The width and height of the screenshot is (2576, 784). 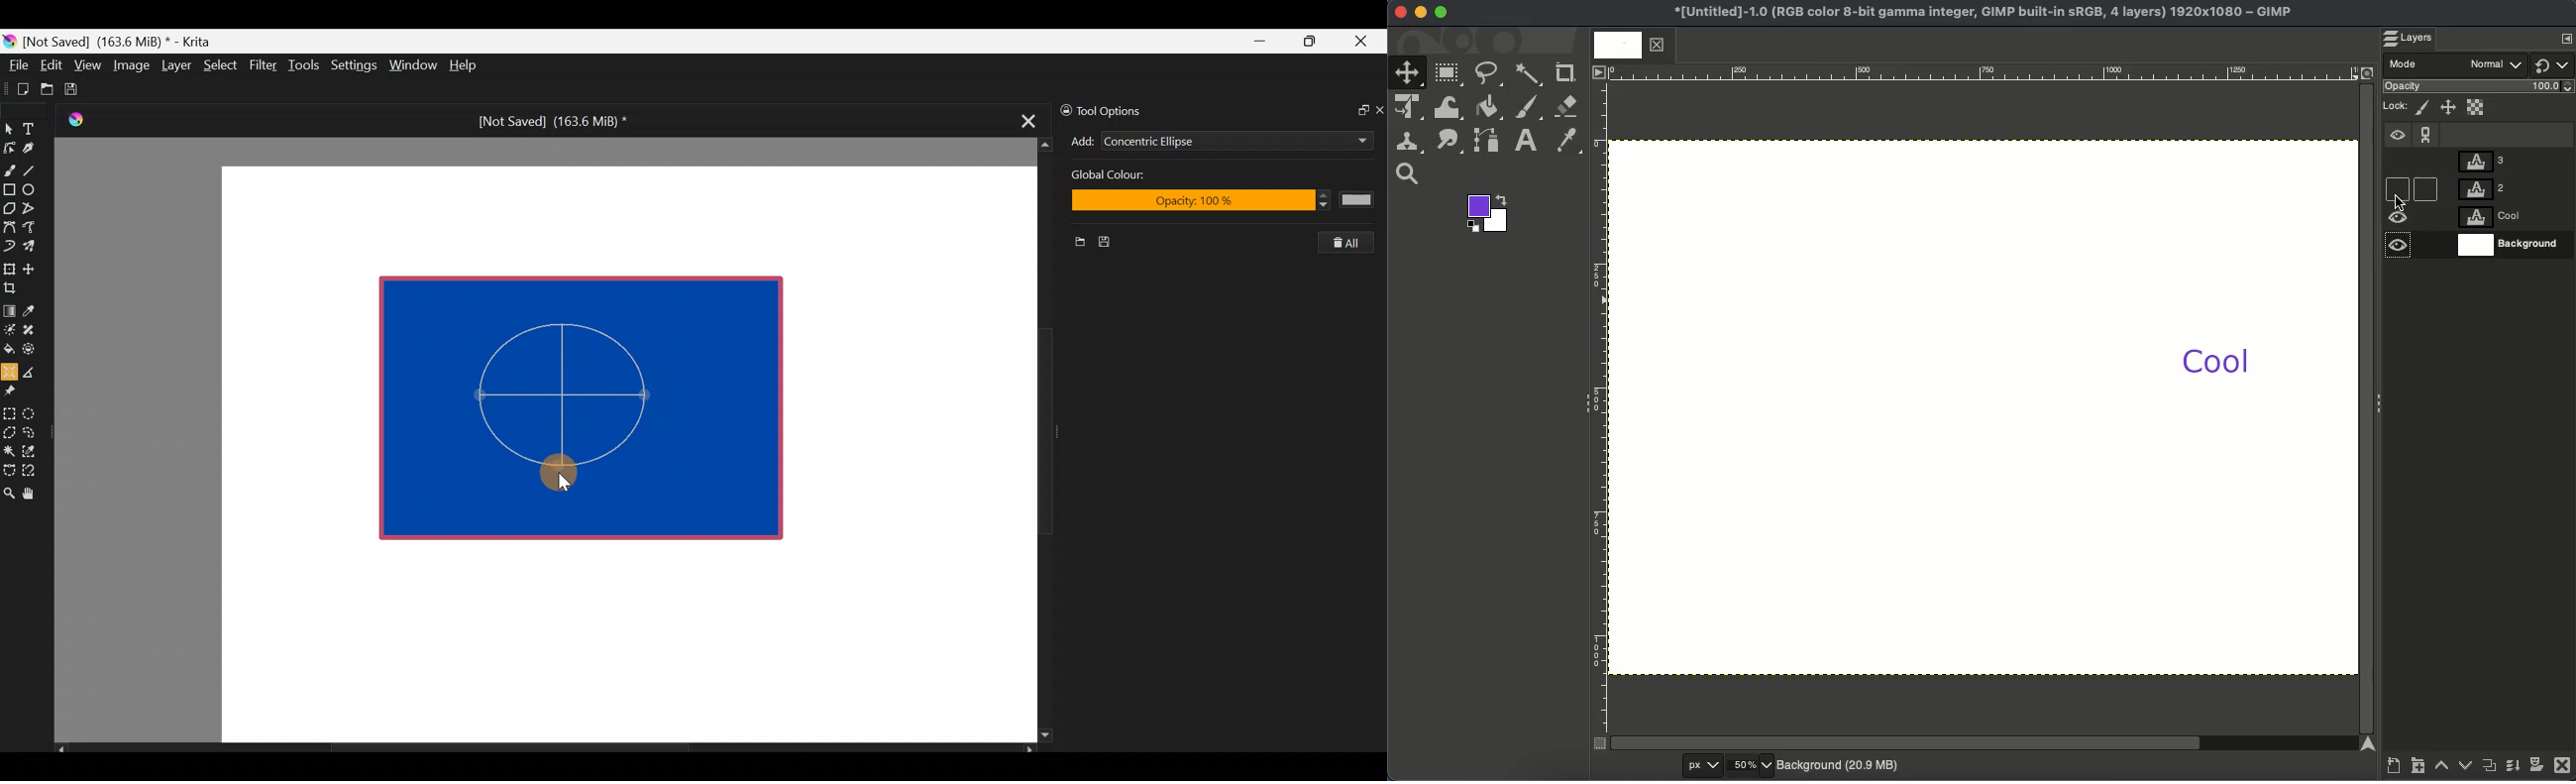 What do you see at coordinates (1063, 108) in the screenshot?
I see `Lock/unlock docker` at bounding box center [1063, 108].